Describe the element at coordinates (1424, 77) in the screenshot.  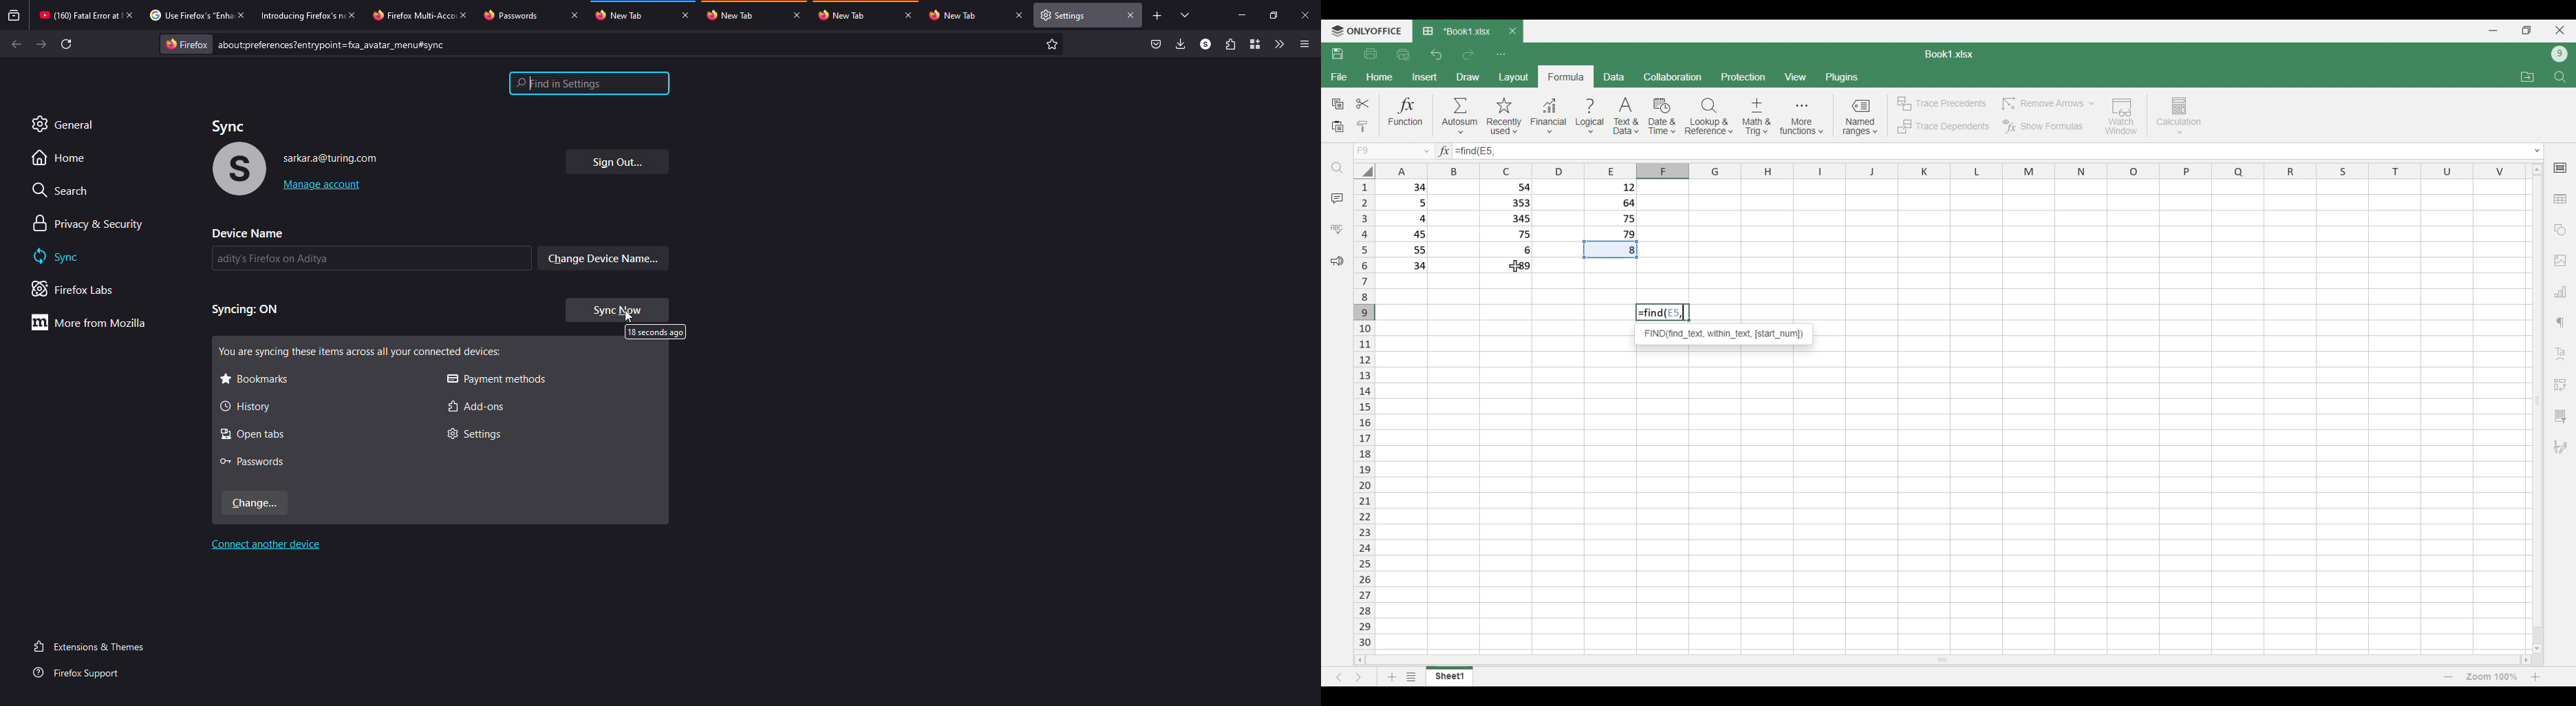
I see `Insert menu` at that location.